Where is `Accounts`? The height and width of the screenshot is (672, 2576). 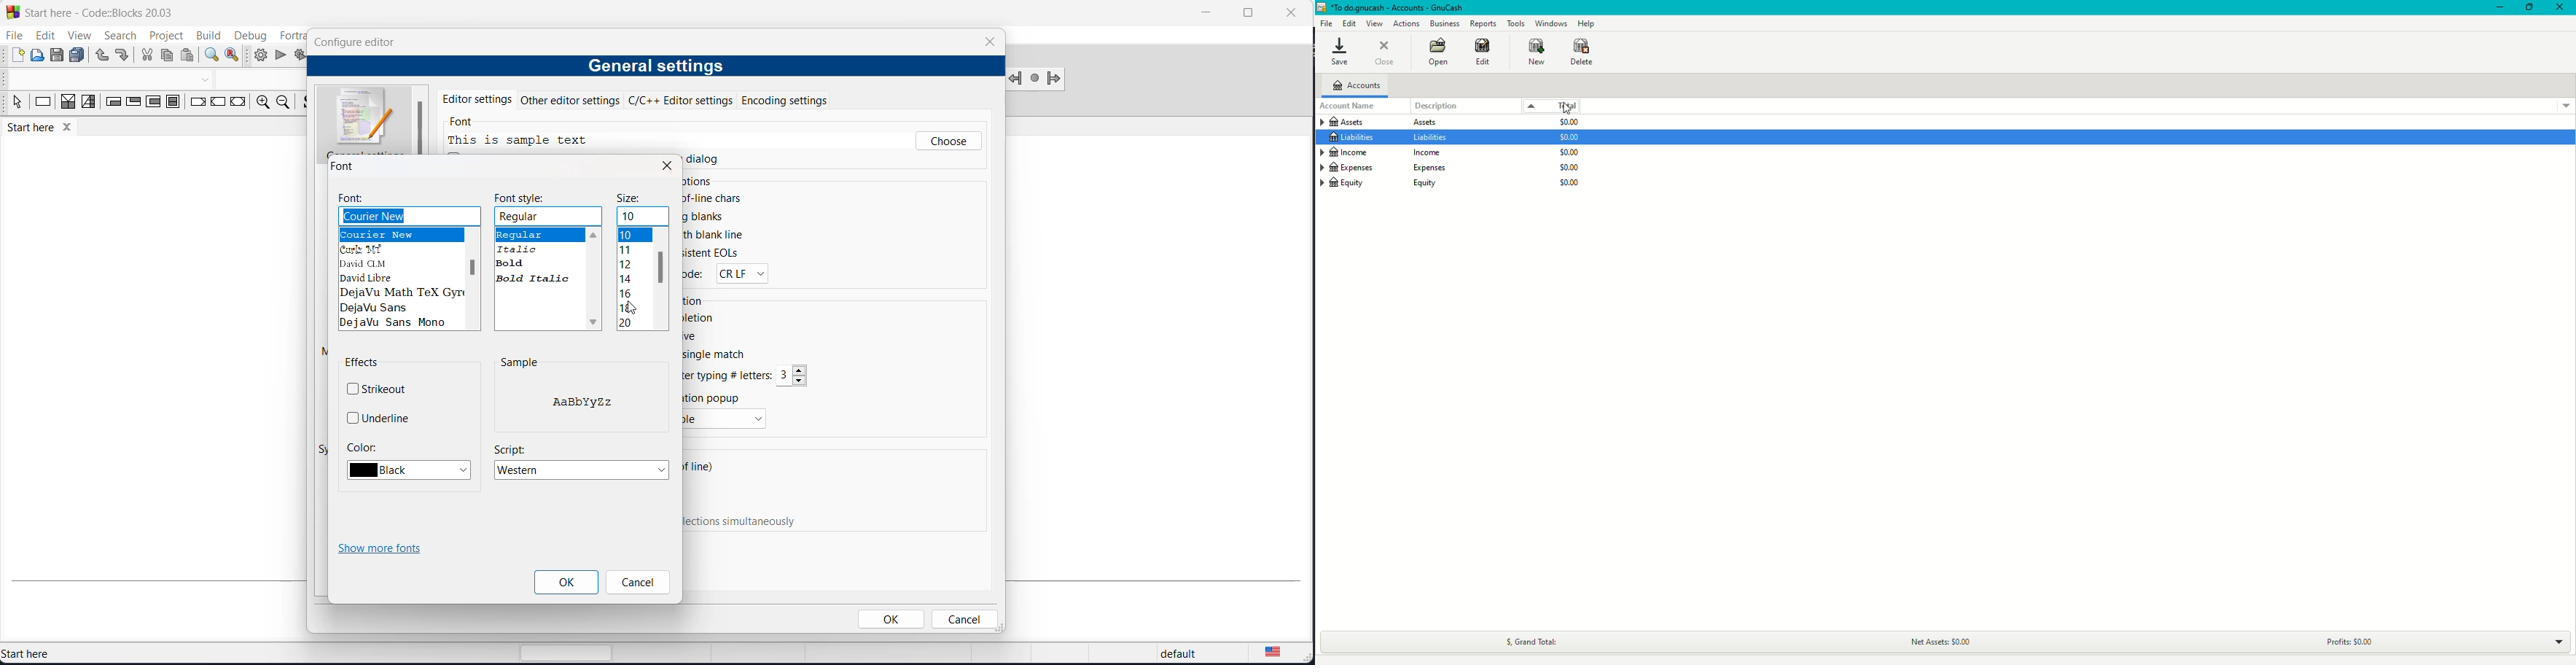 Accounts is located at coordinates (1358, 83).